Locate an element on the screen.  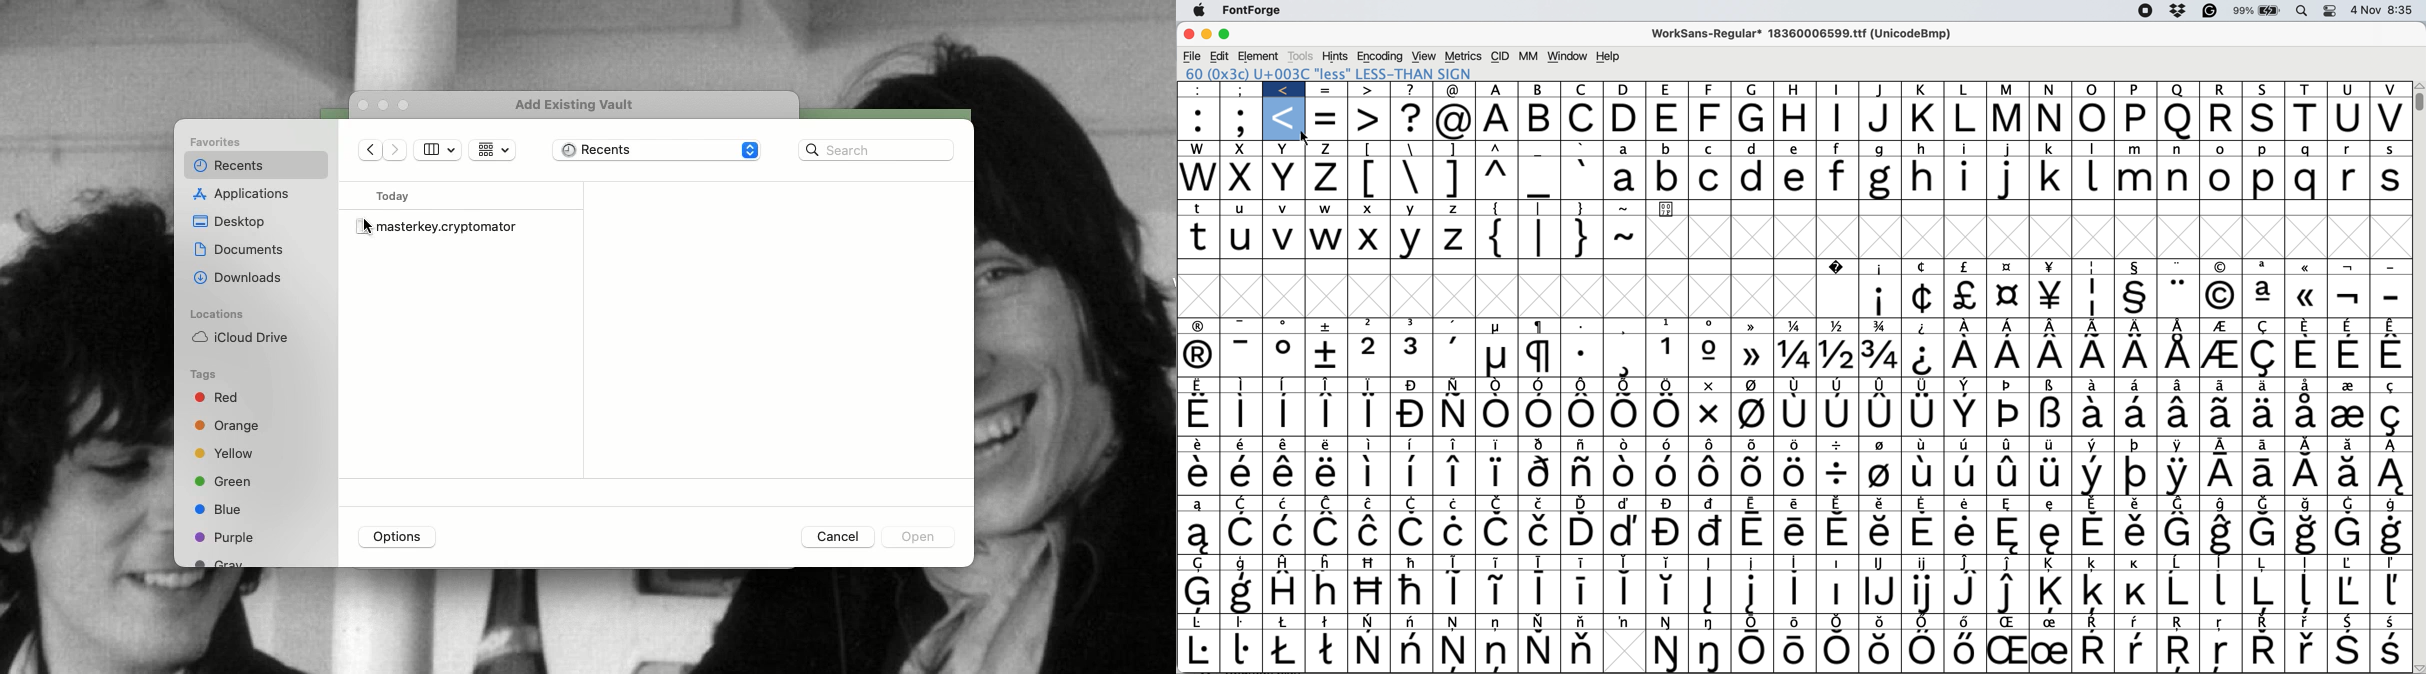
Symbol is located at coordinates (1200, 386).